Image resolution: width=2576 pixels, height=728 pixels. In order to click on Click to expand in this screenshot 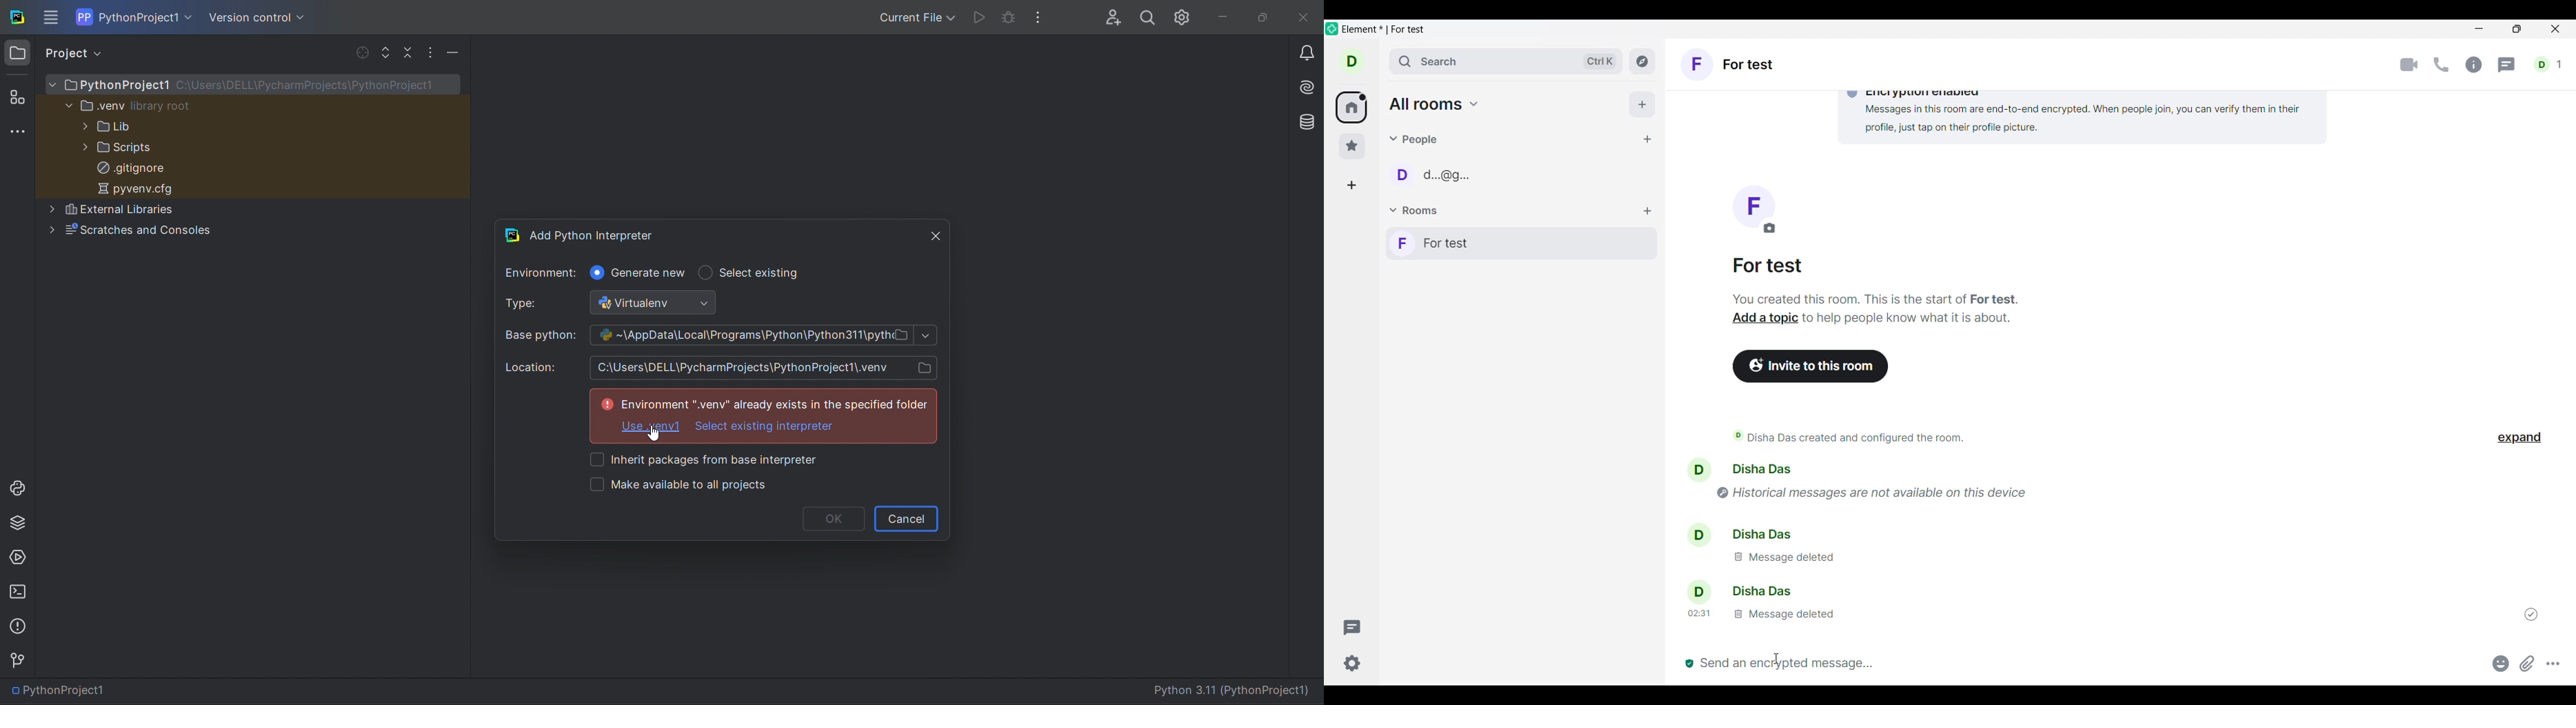, I will do `click(2520, 438)`.